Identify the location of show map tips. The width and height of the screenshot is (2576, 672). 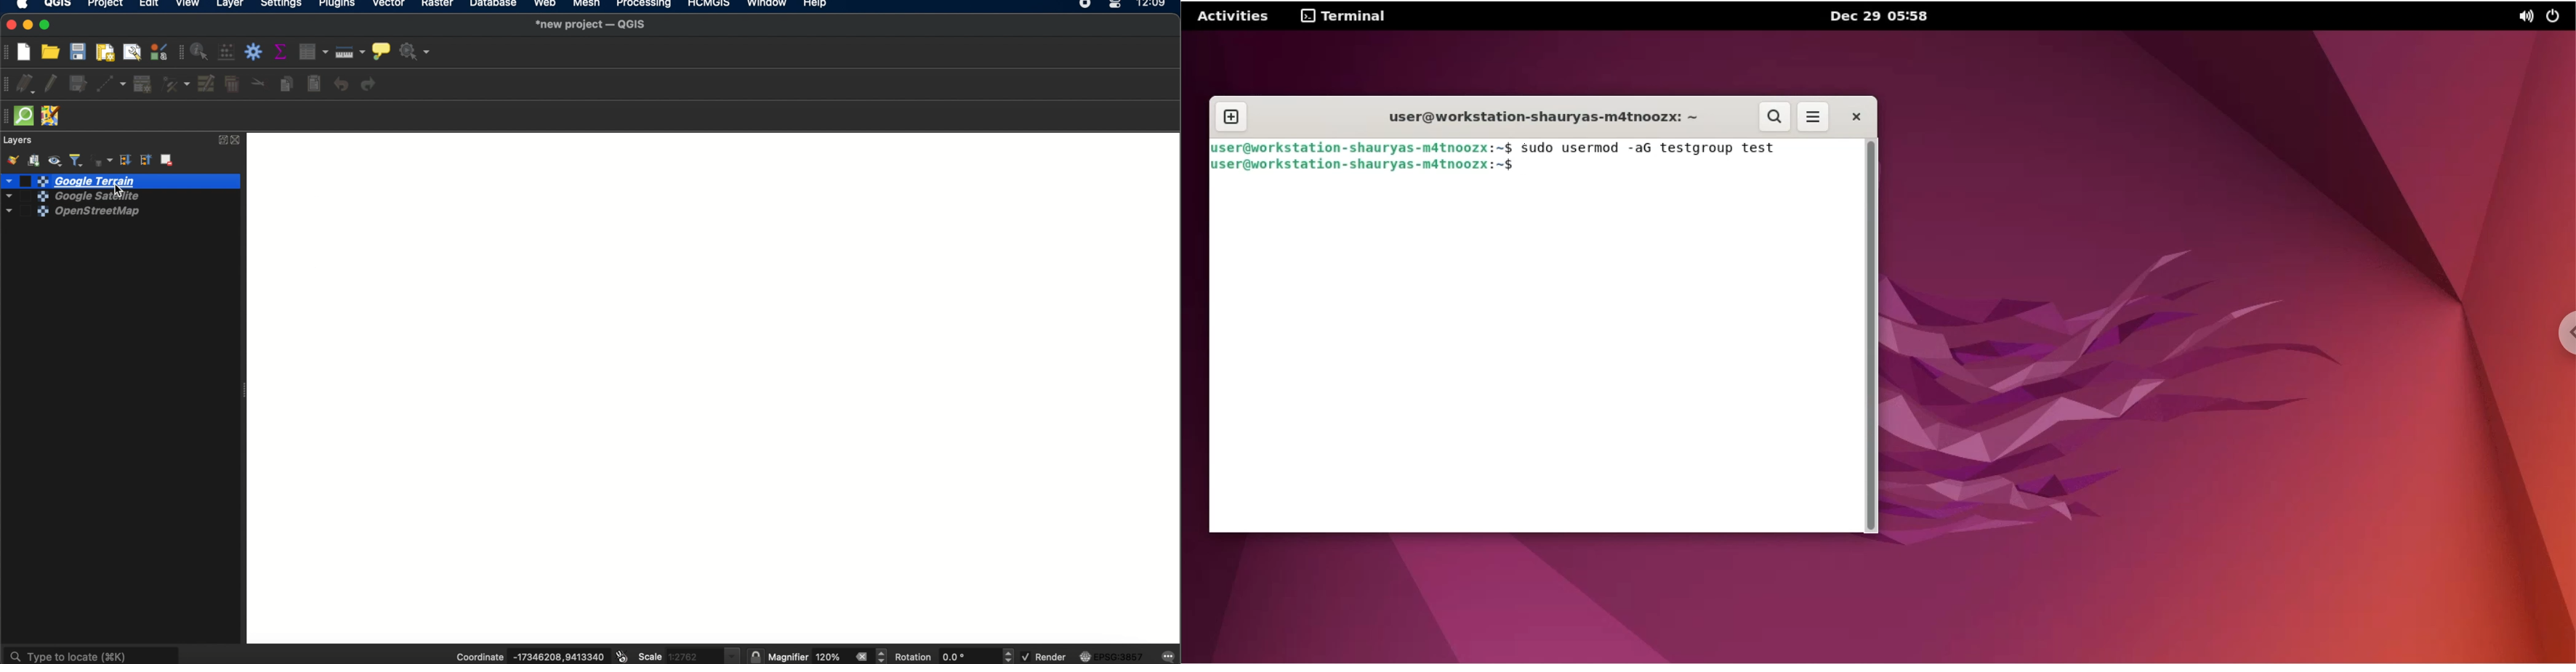
(381, 50).